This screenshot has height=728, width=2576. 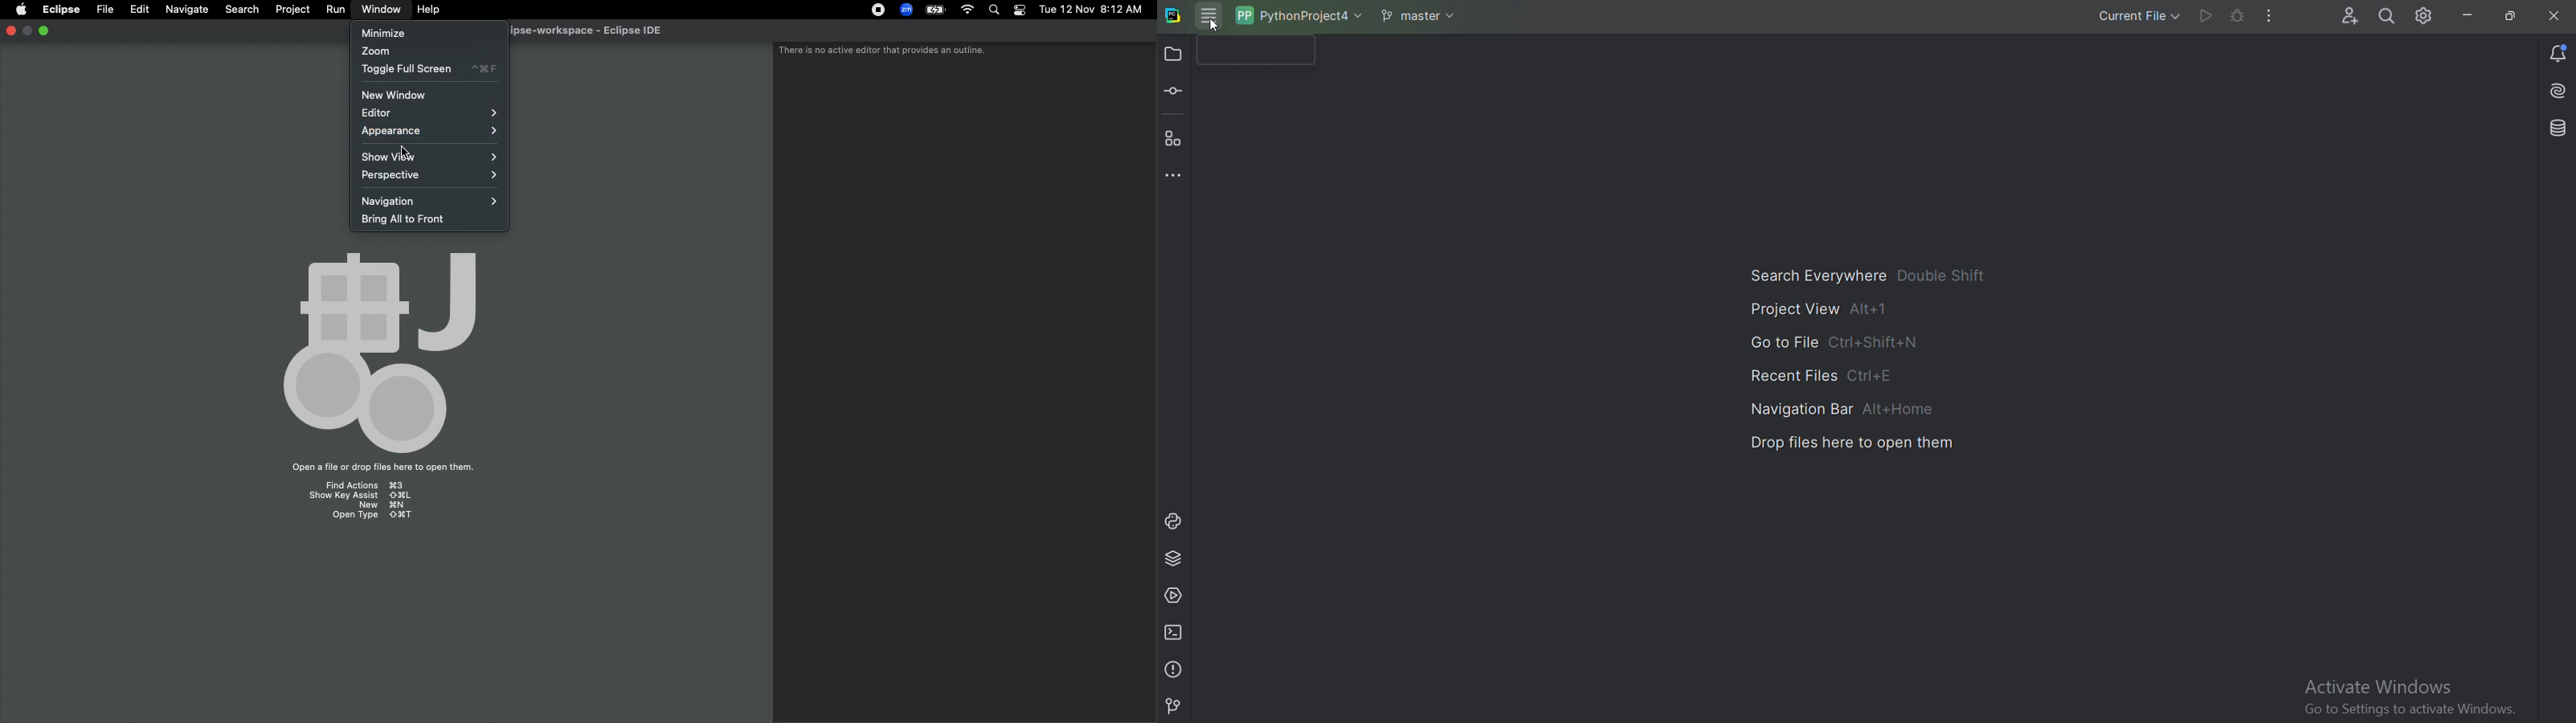 I want to click on New, so click(x=371, y=506).